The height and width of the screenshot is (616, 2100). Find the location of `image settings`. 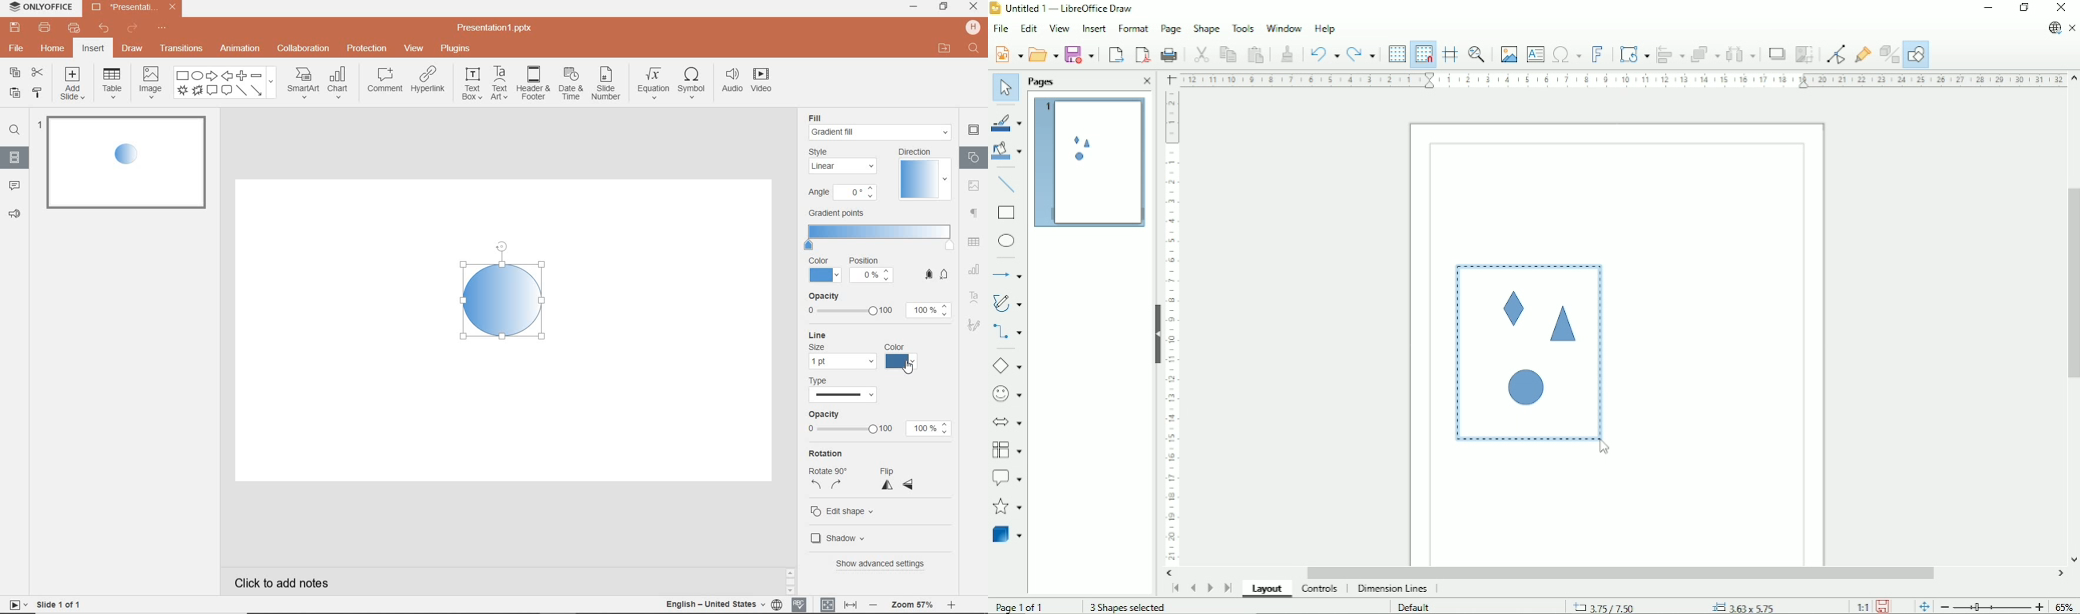

image settings is located at coordinates (976, 185).